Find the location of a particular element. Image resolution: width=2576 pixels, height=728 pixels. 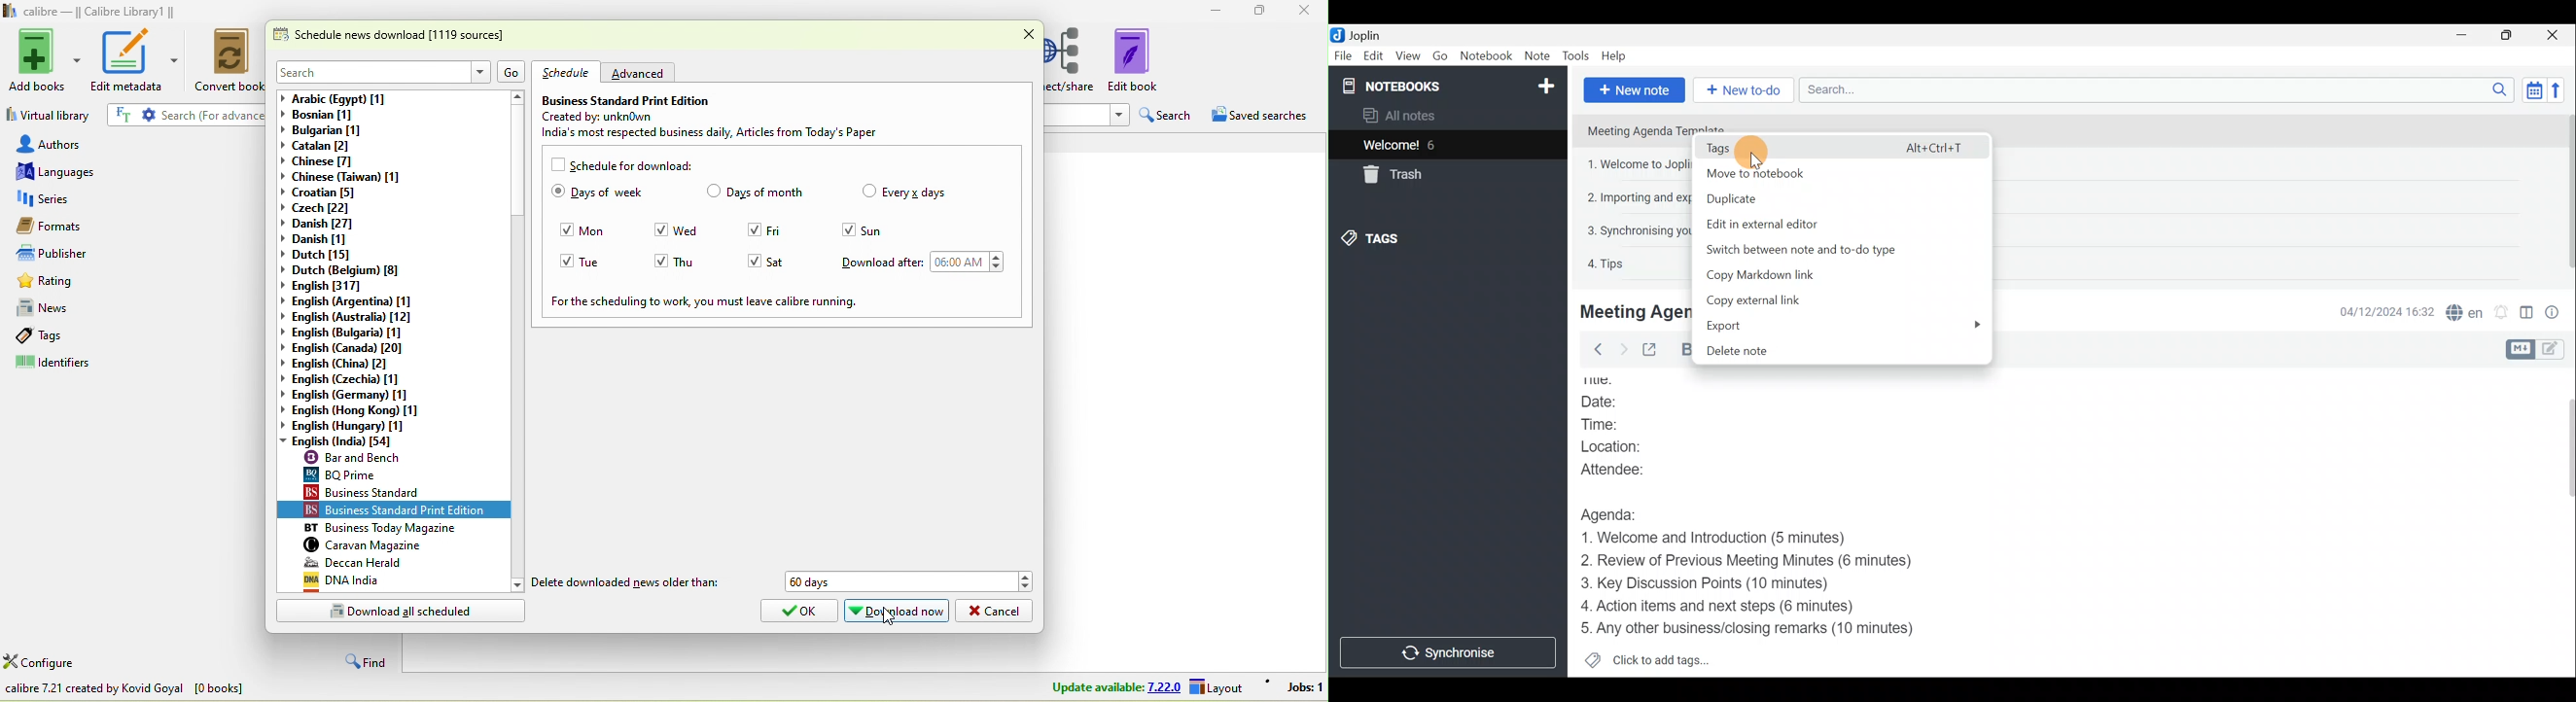

english(canada)[20] is located at coordinates (350, 348).